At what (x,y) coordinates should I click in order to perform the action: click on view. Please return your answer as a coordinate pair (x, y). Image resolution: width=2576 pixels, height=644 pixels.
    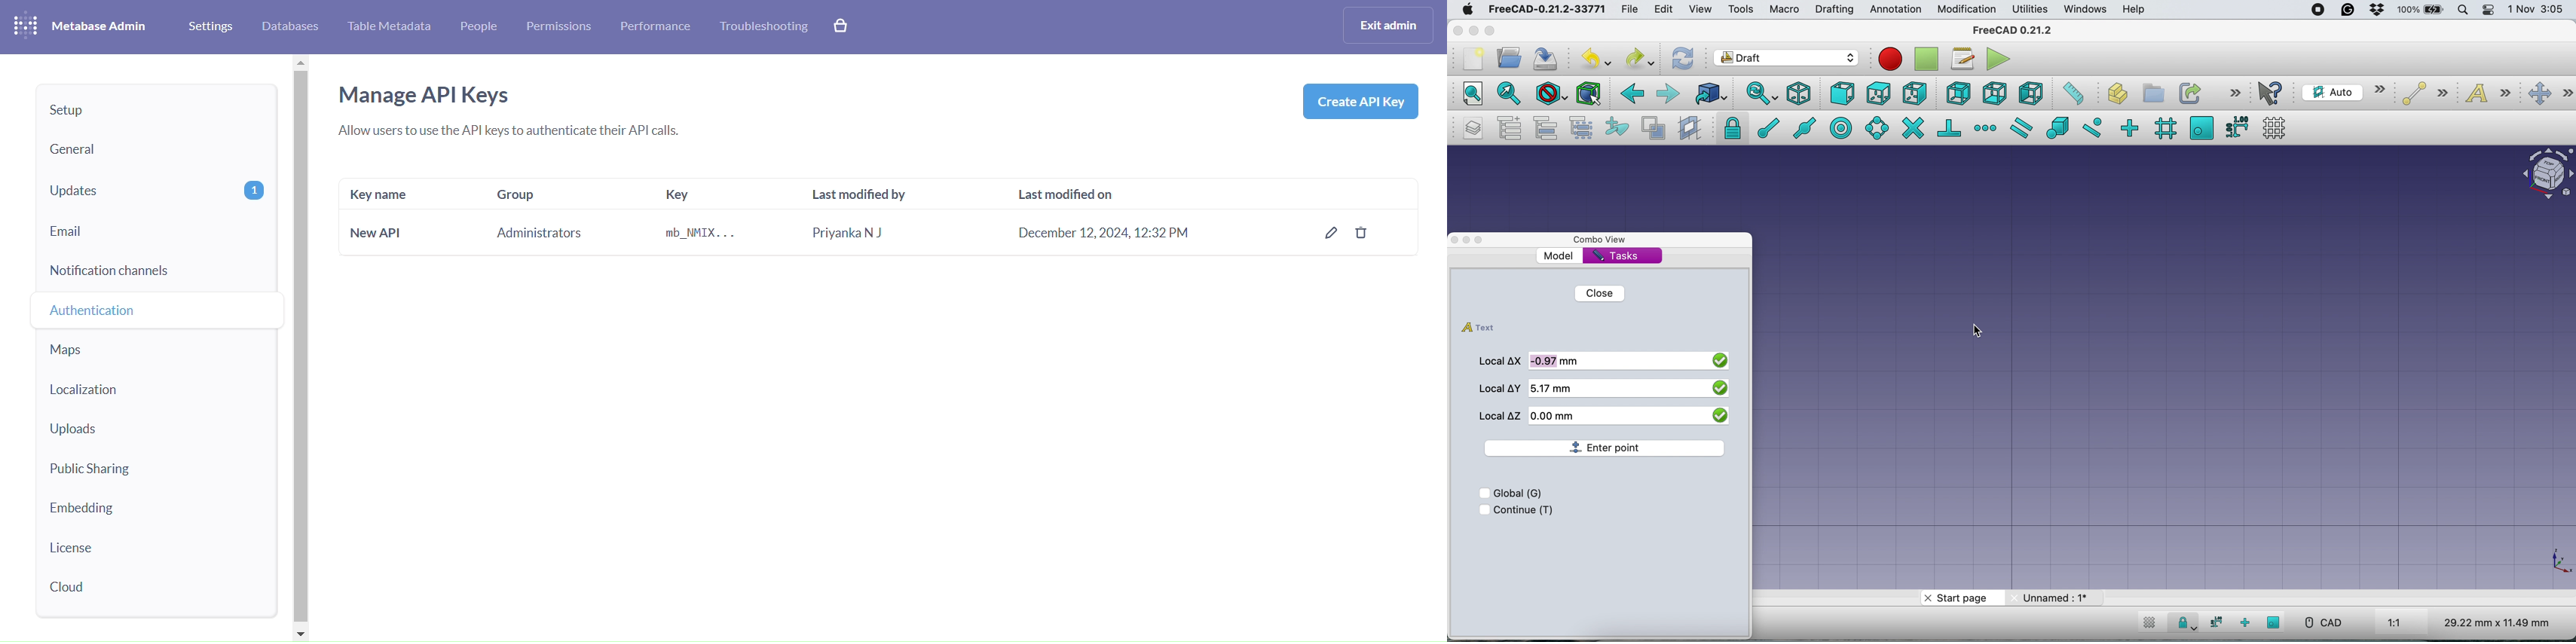
    Looking at the image, I should click on (1700, 9).